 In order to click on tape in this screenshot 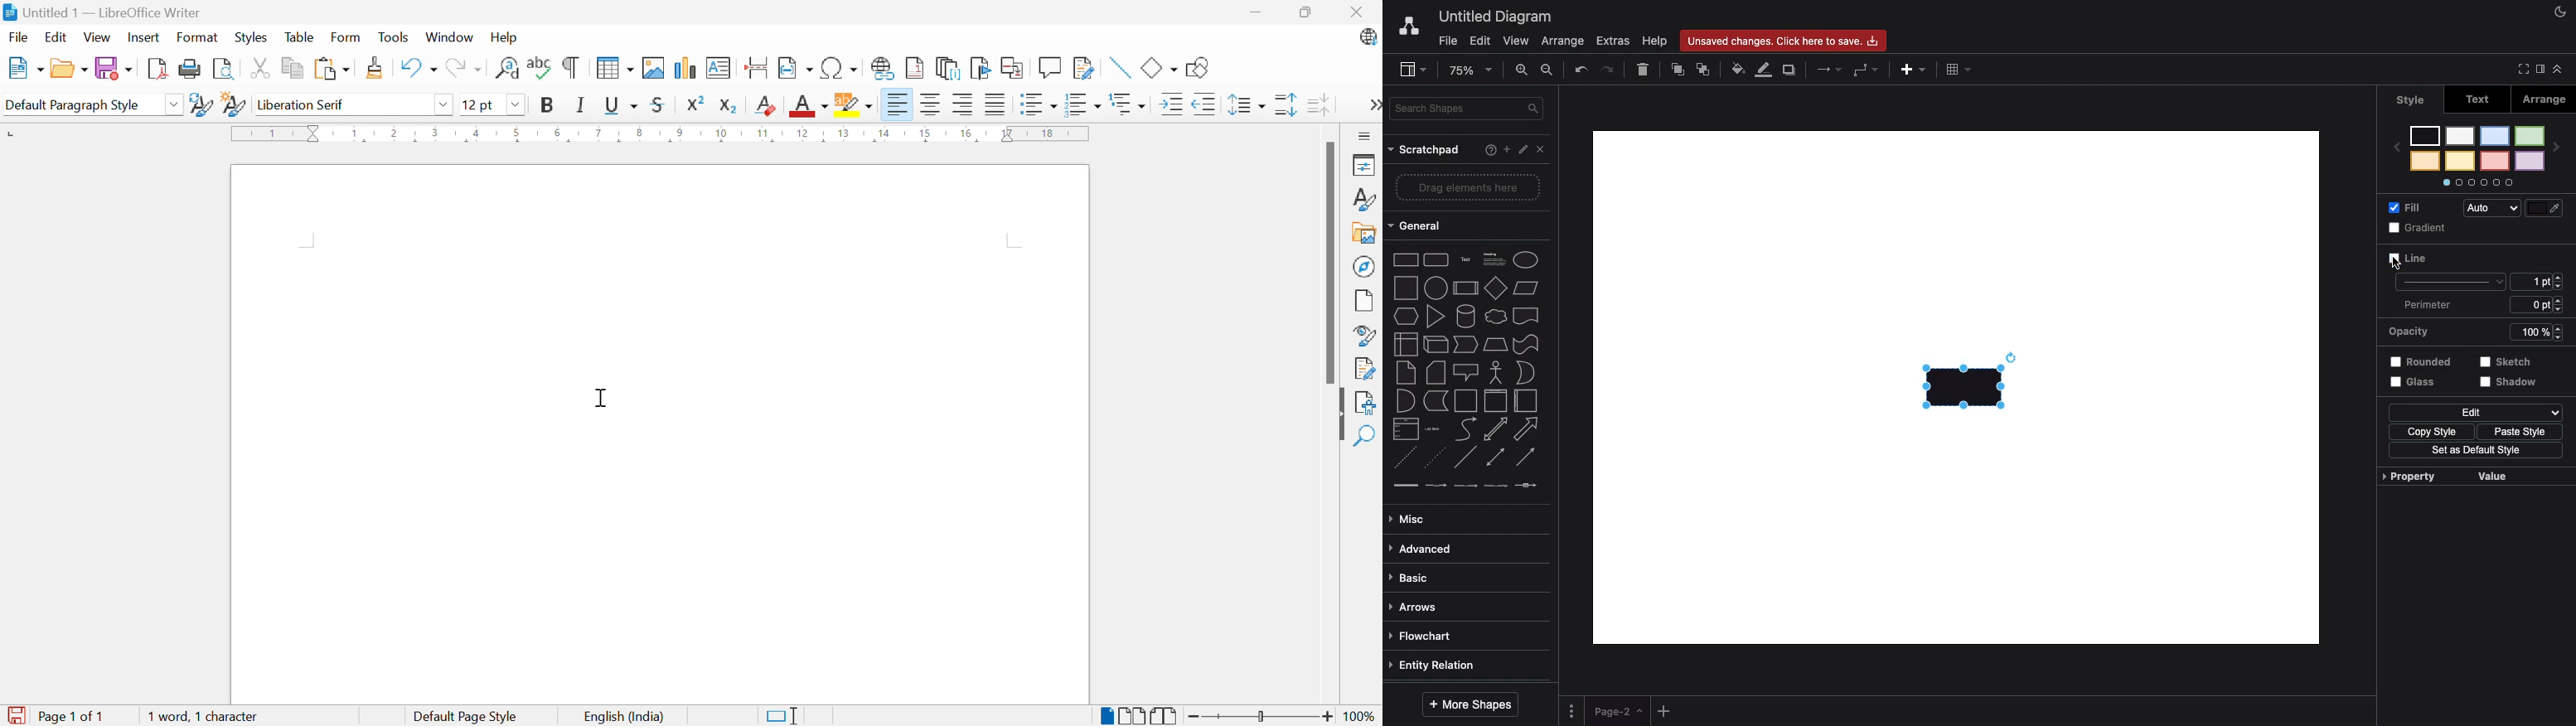, I will do `click(1527, 343)`.